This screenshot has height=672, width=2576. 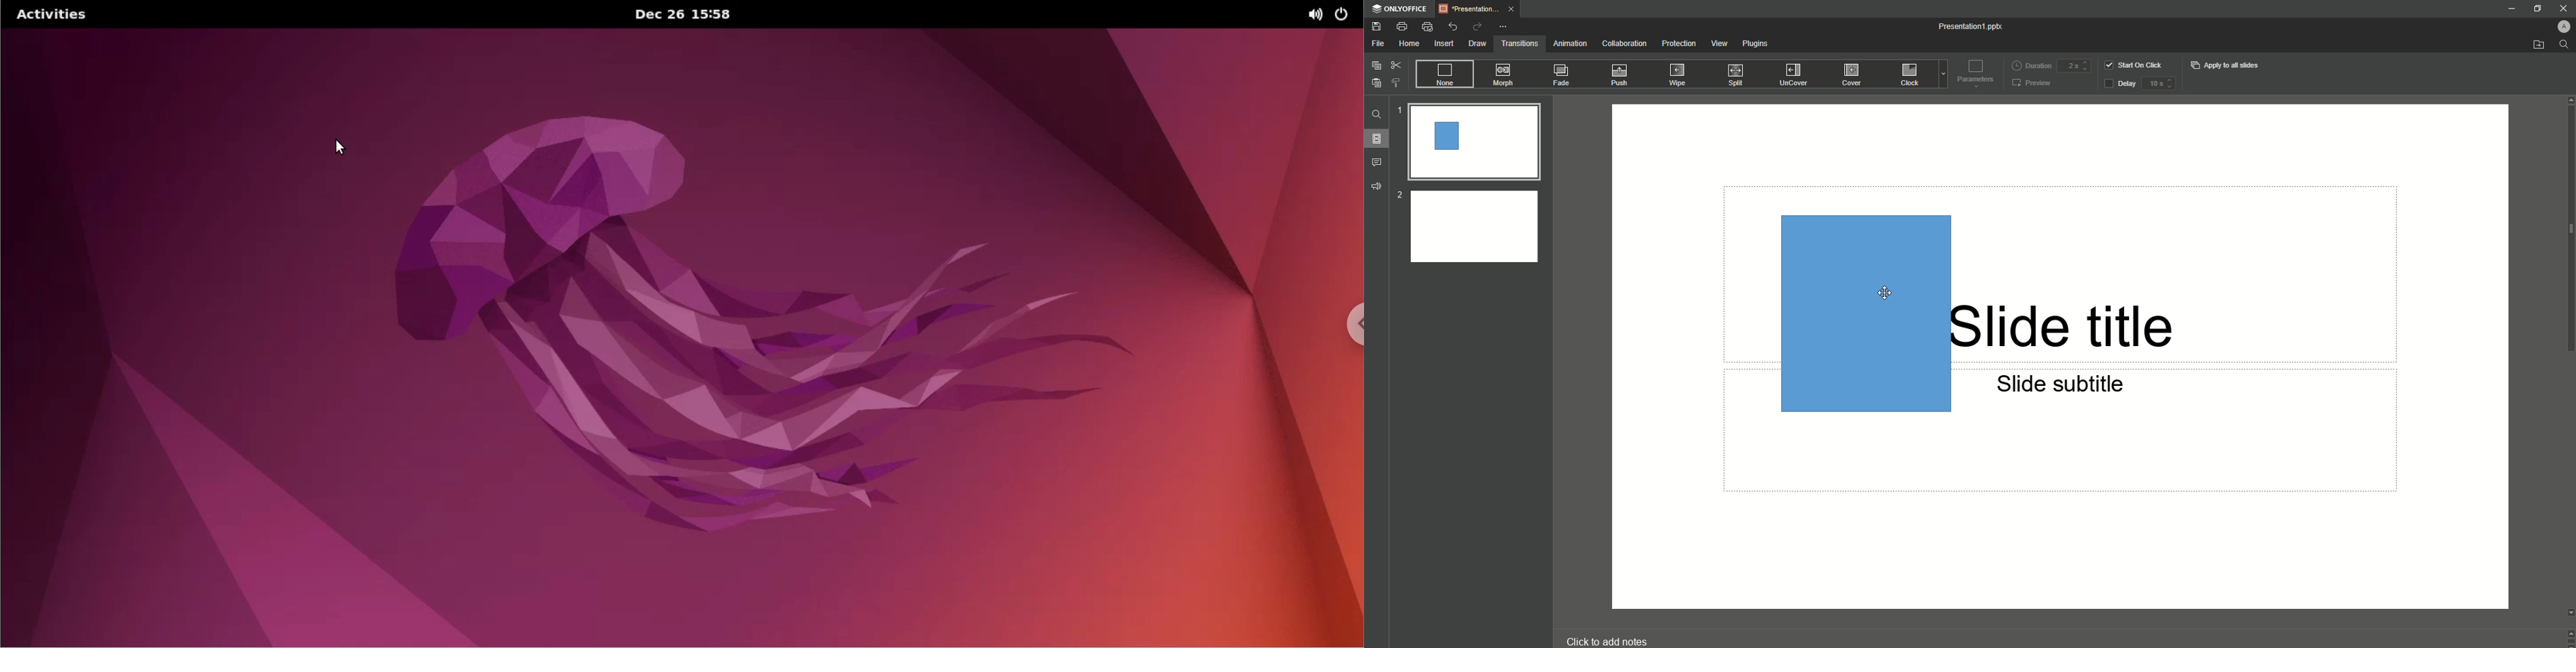 What do you see at coordinates (1453, 26) in the screenshot?
I see `Undo` at bounding box center [1453, 26].